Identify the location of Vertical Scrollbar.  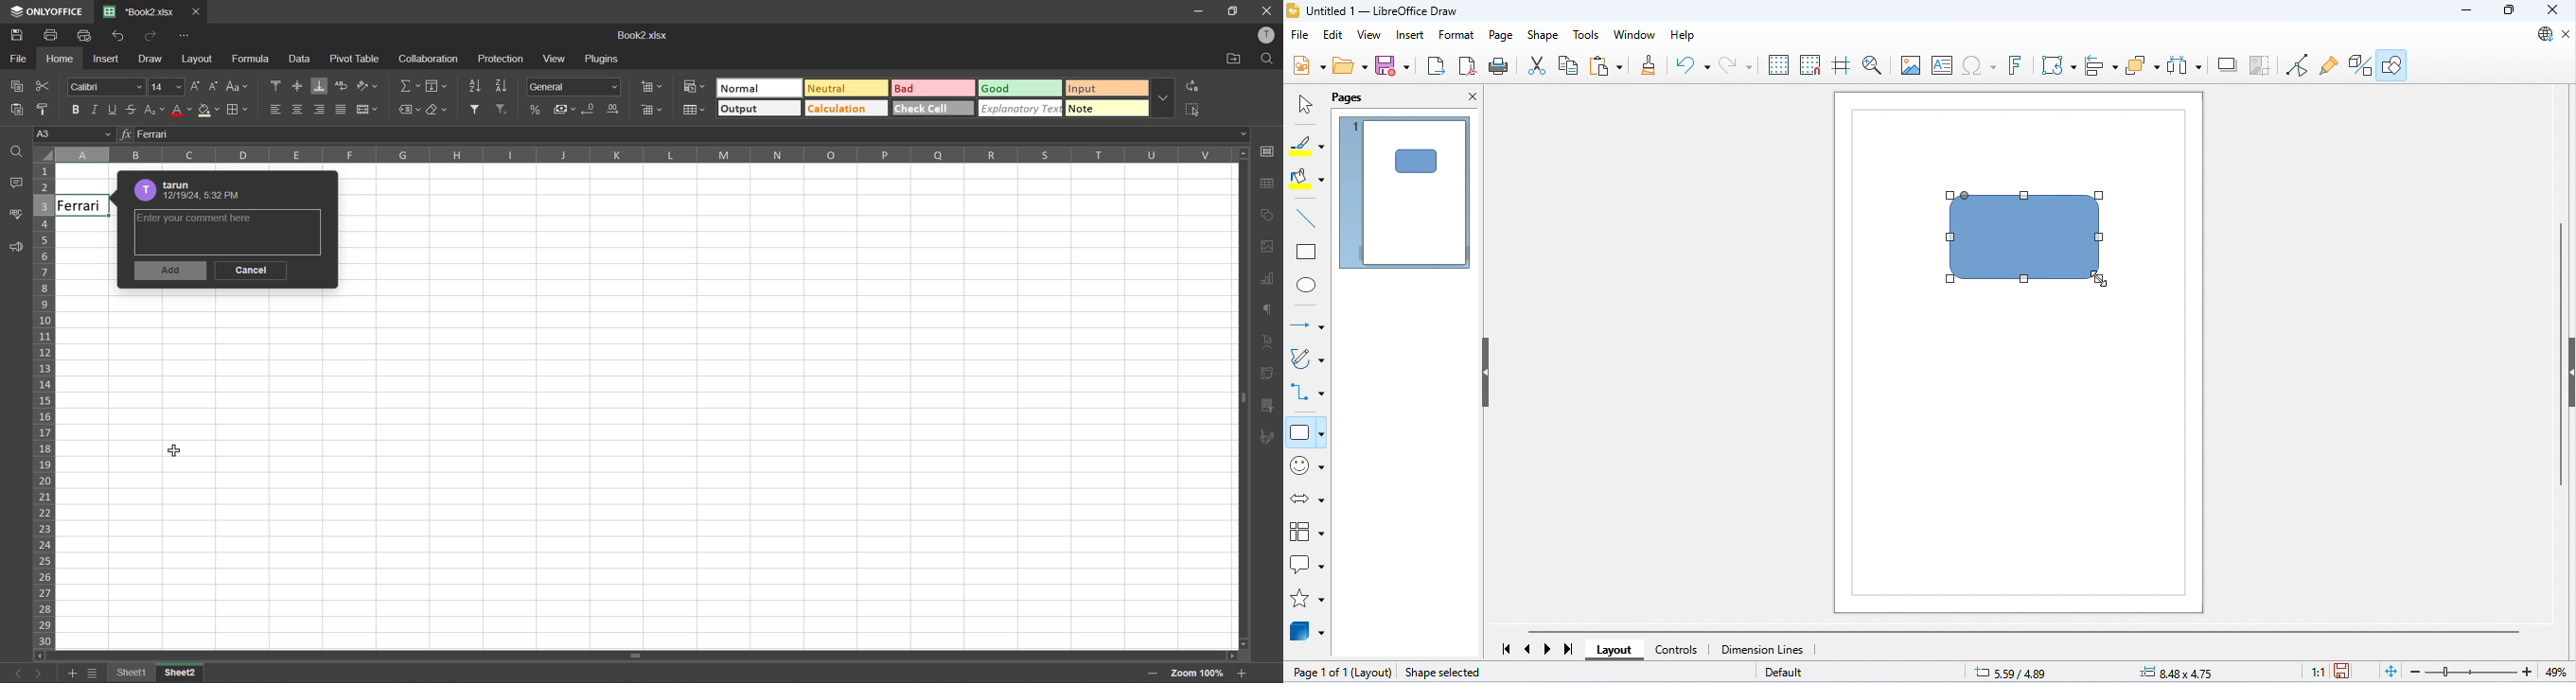
(603, 654).